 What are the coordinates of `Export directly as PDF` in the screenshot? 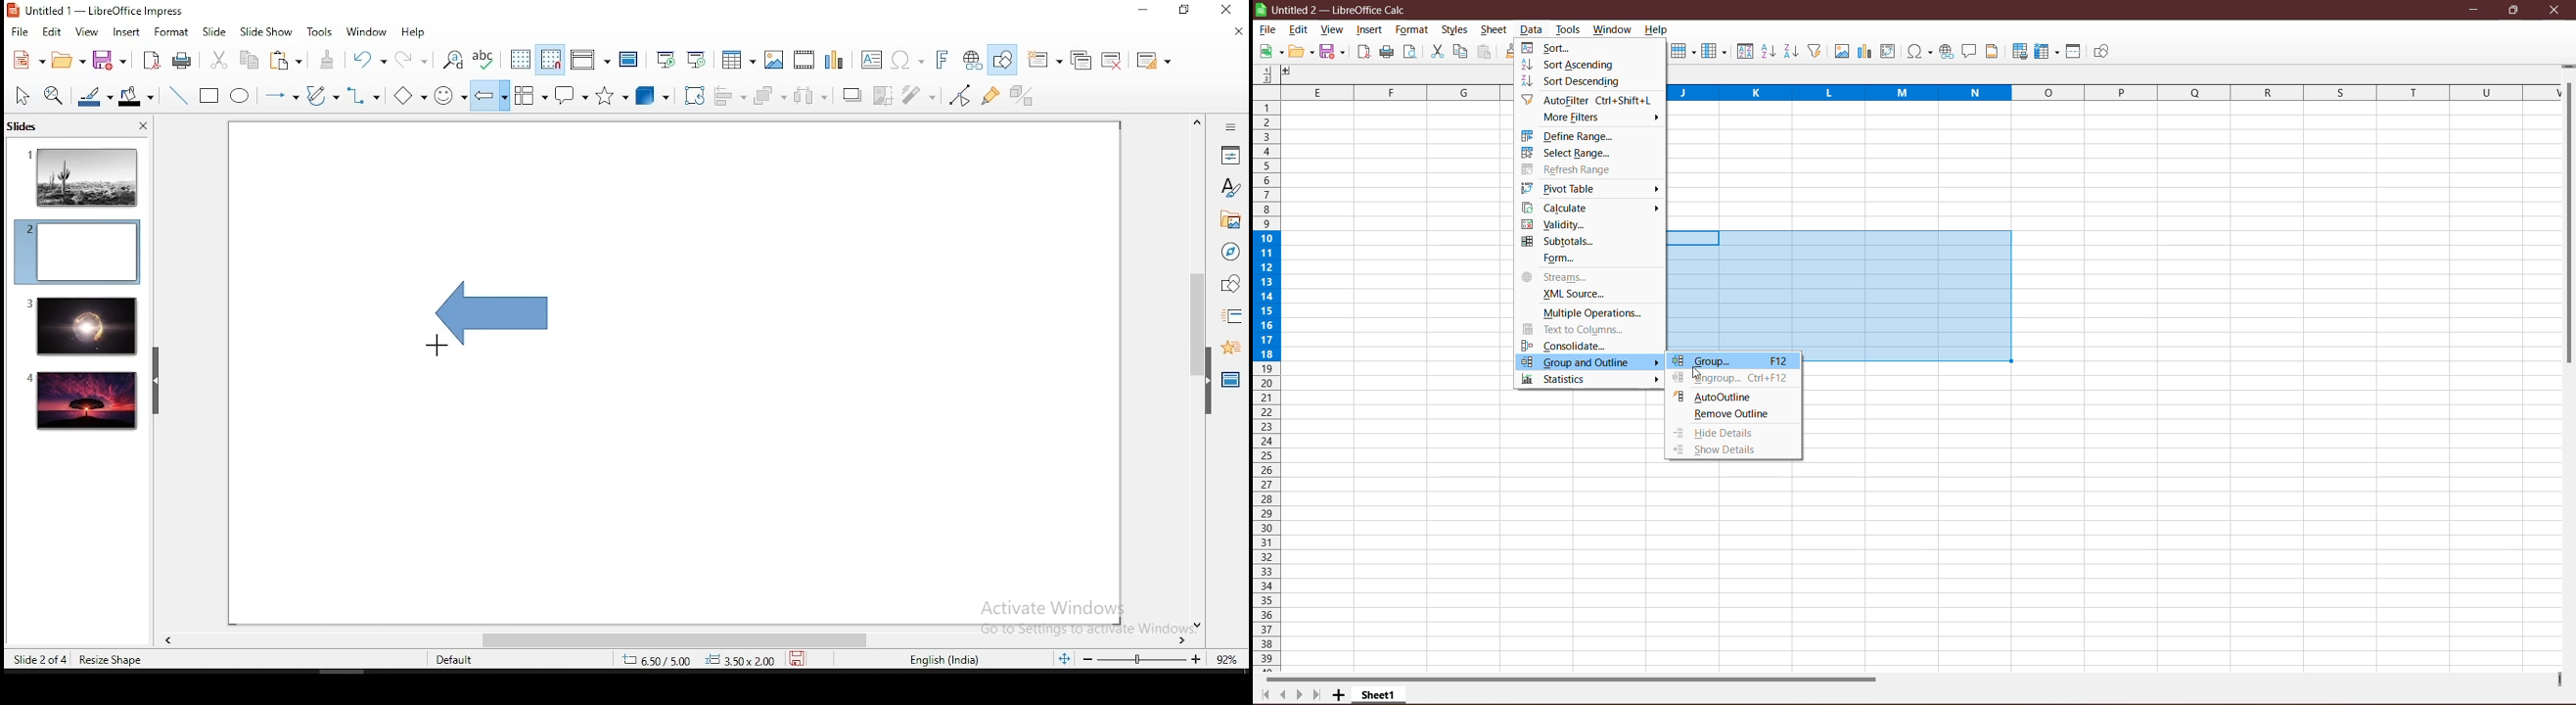 It's located at (1362, 53).